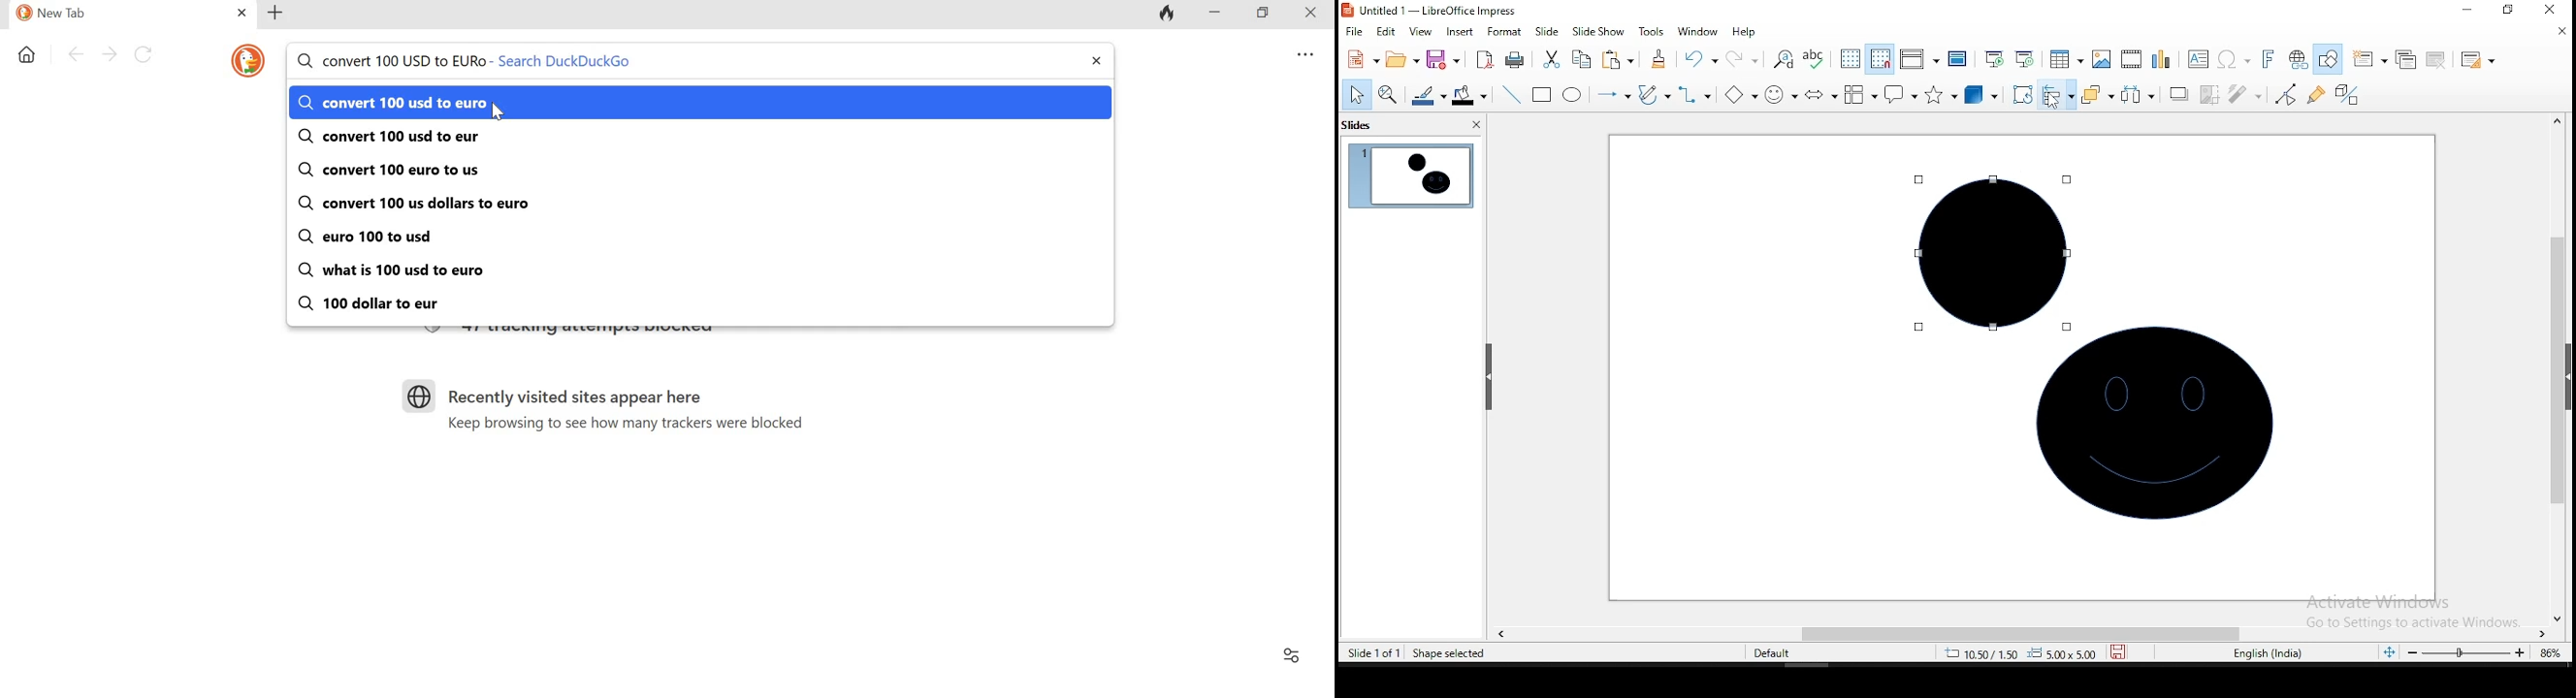 This screenshot has width=2576, height=700. What do you see at coordinates (1772, 652) in the screenshot?
I see `default` at bounding box center [1772, 652].